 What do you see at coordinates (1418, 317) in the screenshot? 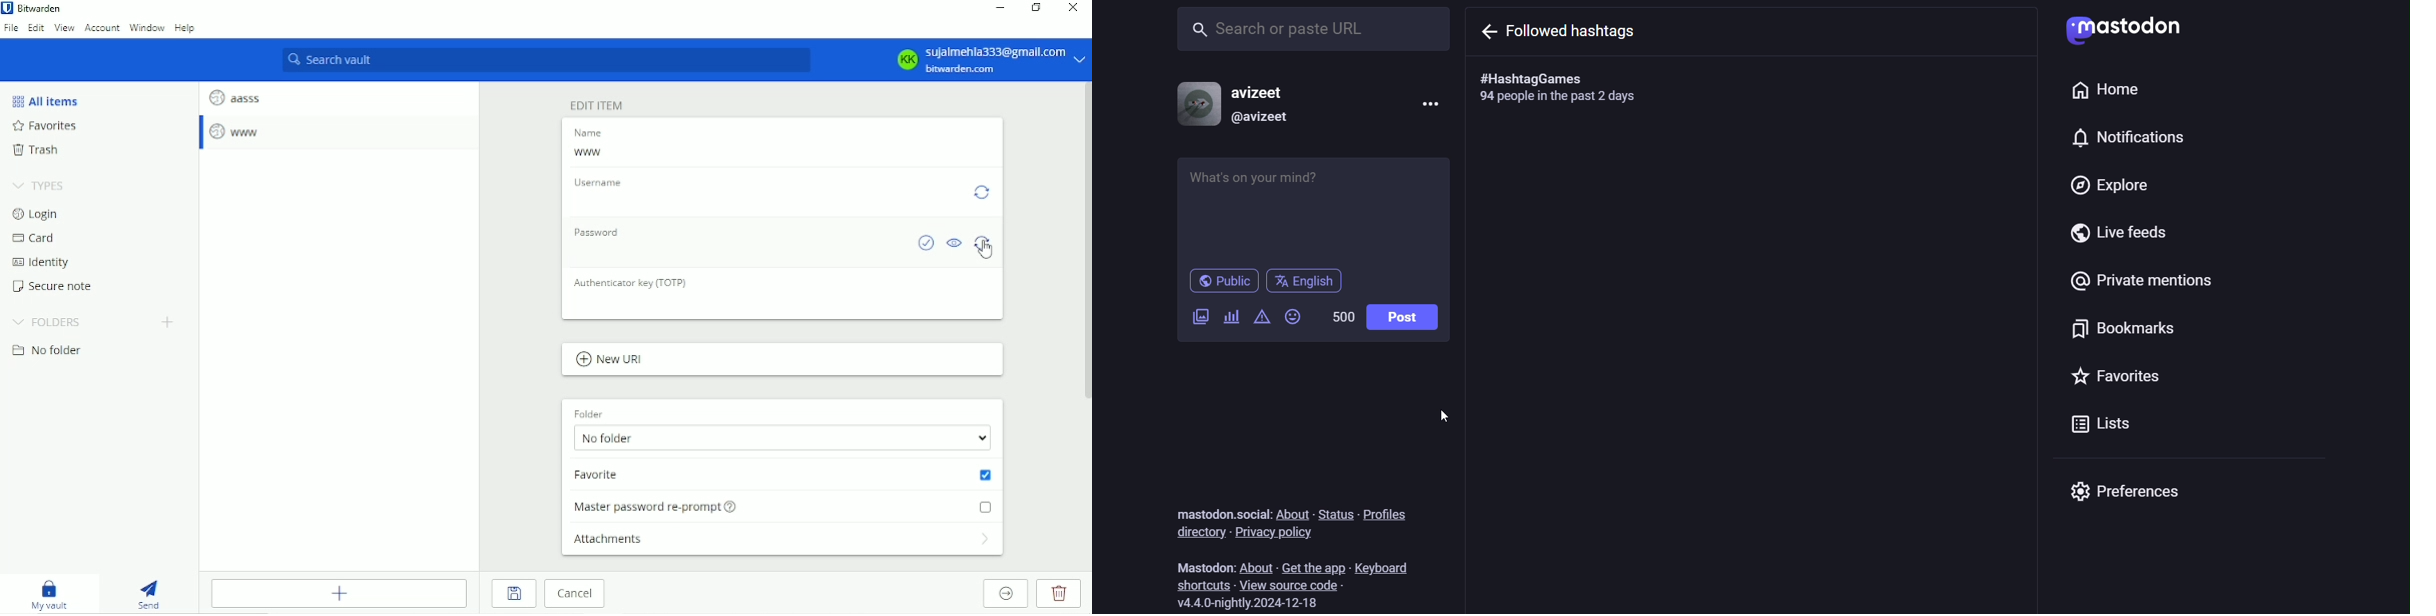
I see `post` at bounding box center [1418, 317].